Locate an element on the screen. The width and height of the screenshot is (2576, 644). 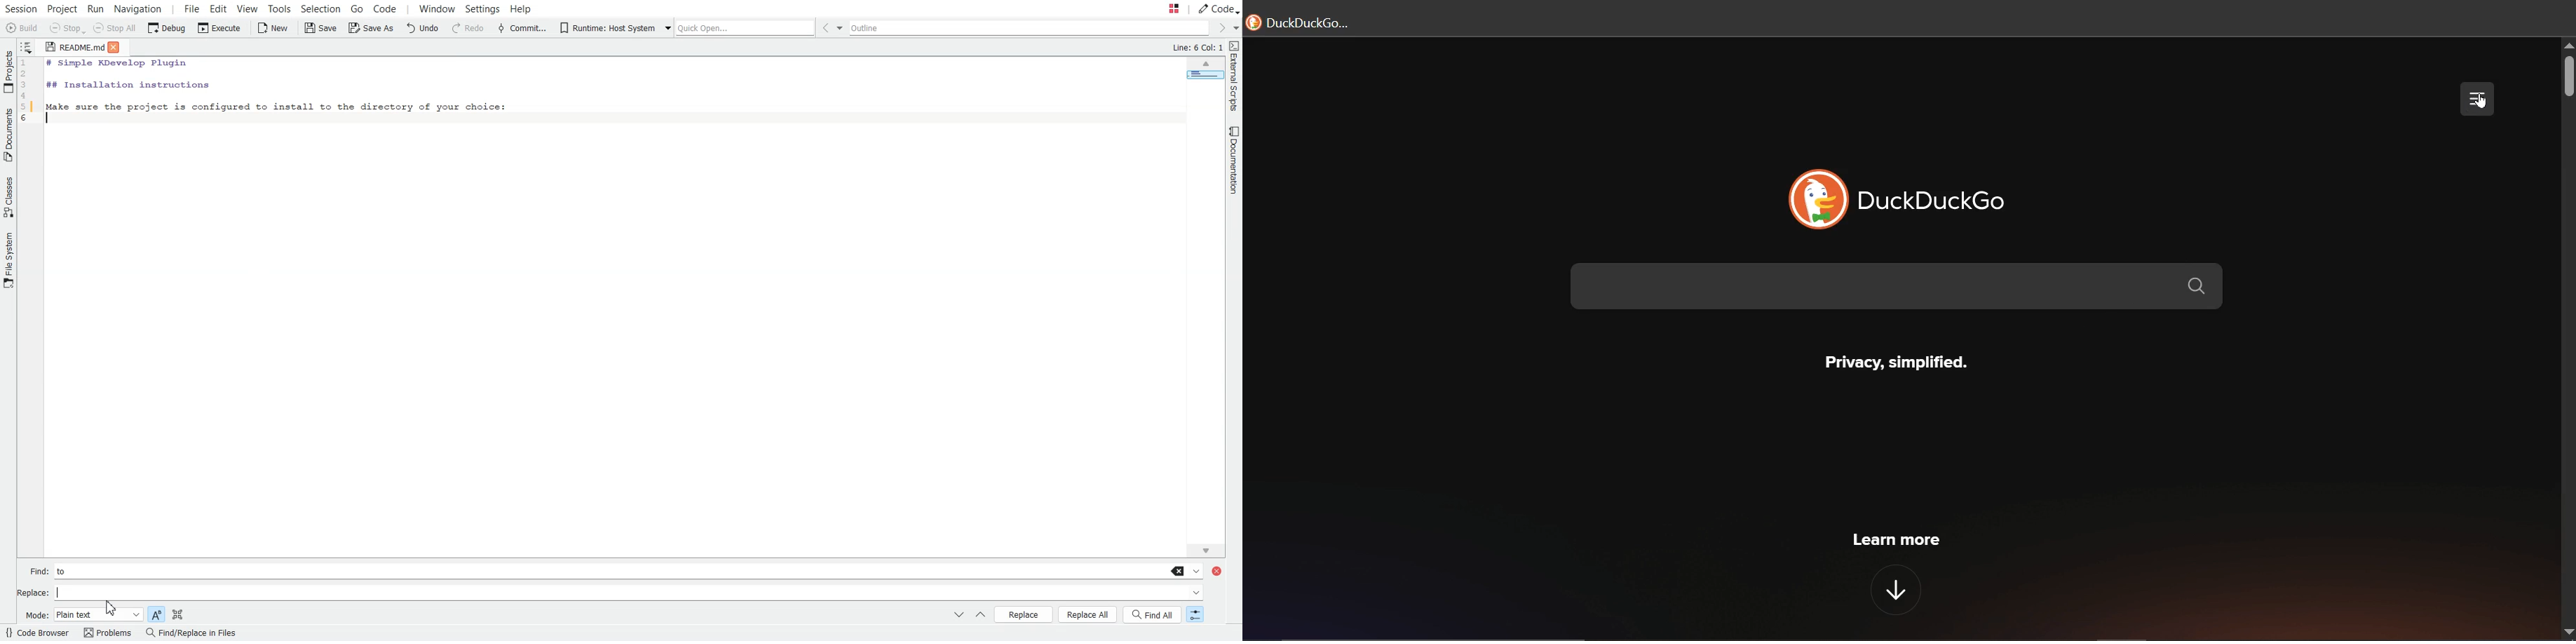
down is located at coordinates (1892, 586).